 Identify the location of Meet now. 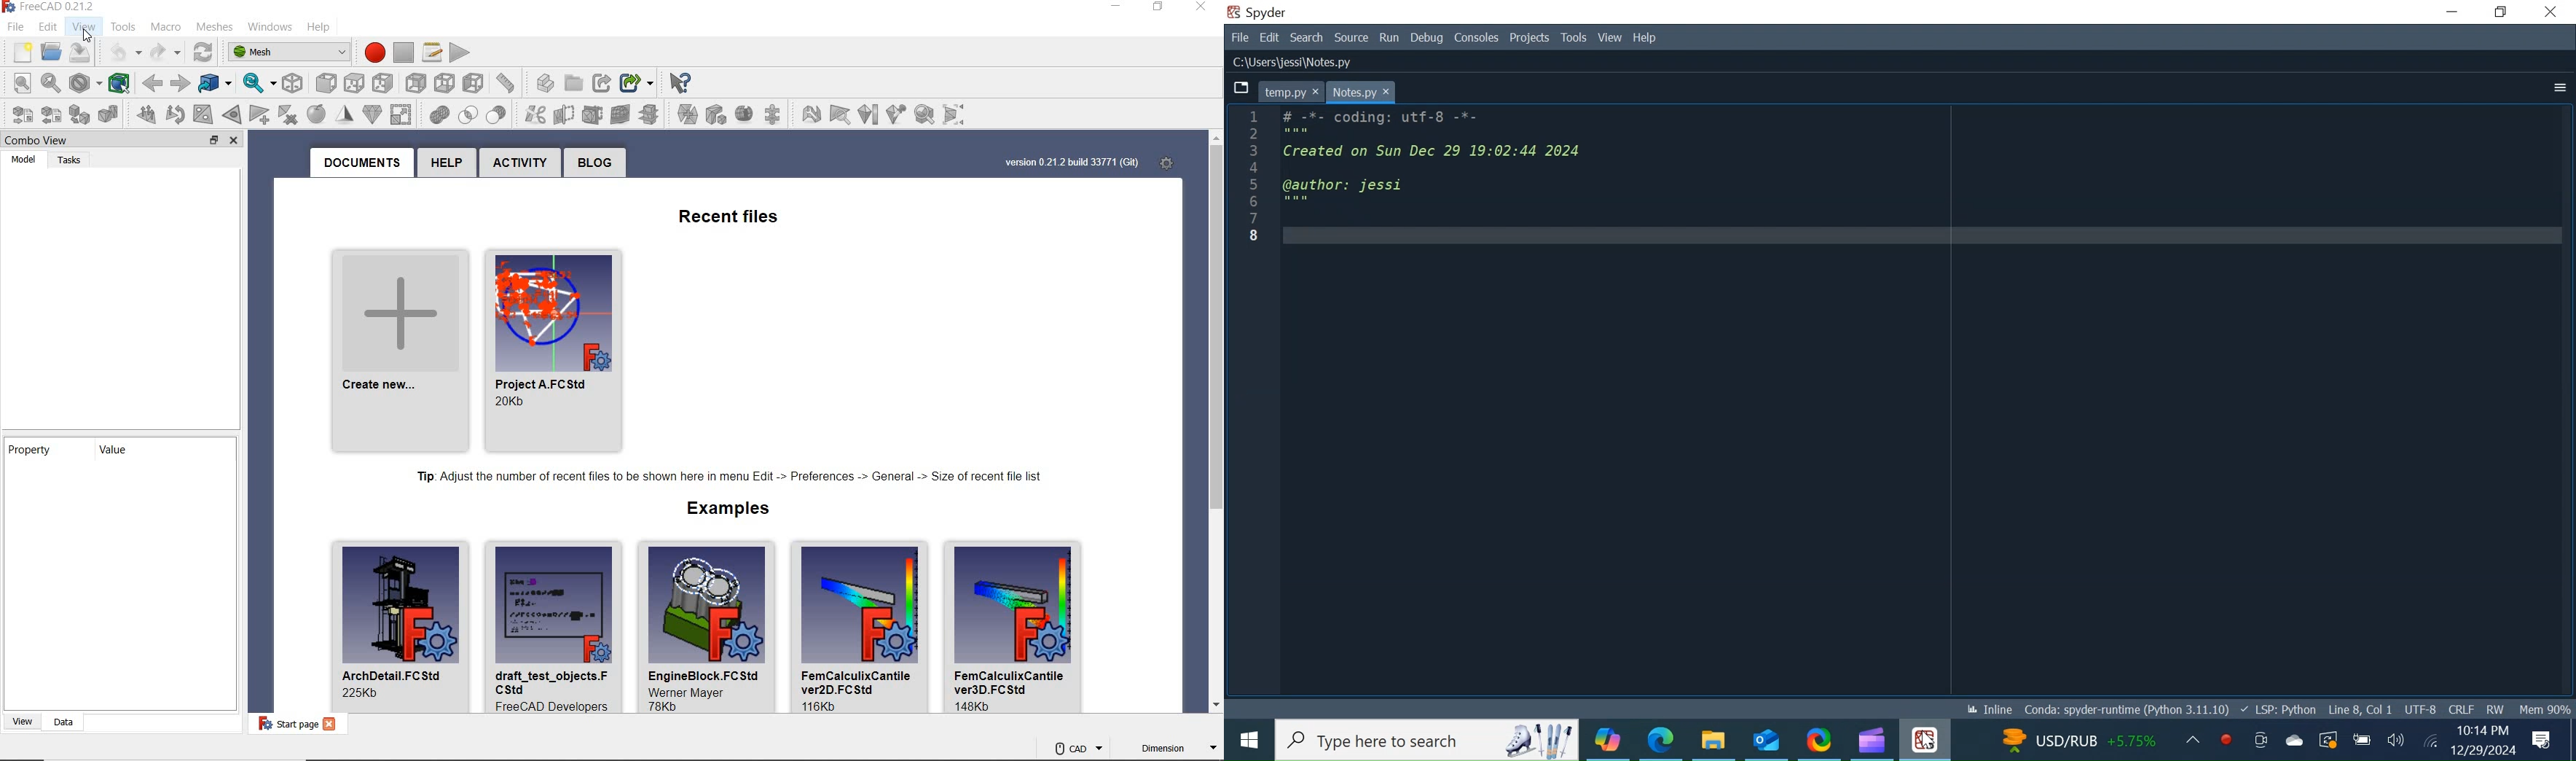
(2261, 738).